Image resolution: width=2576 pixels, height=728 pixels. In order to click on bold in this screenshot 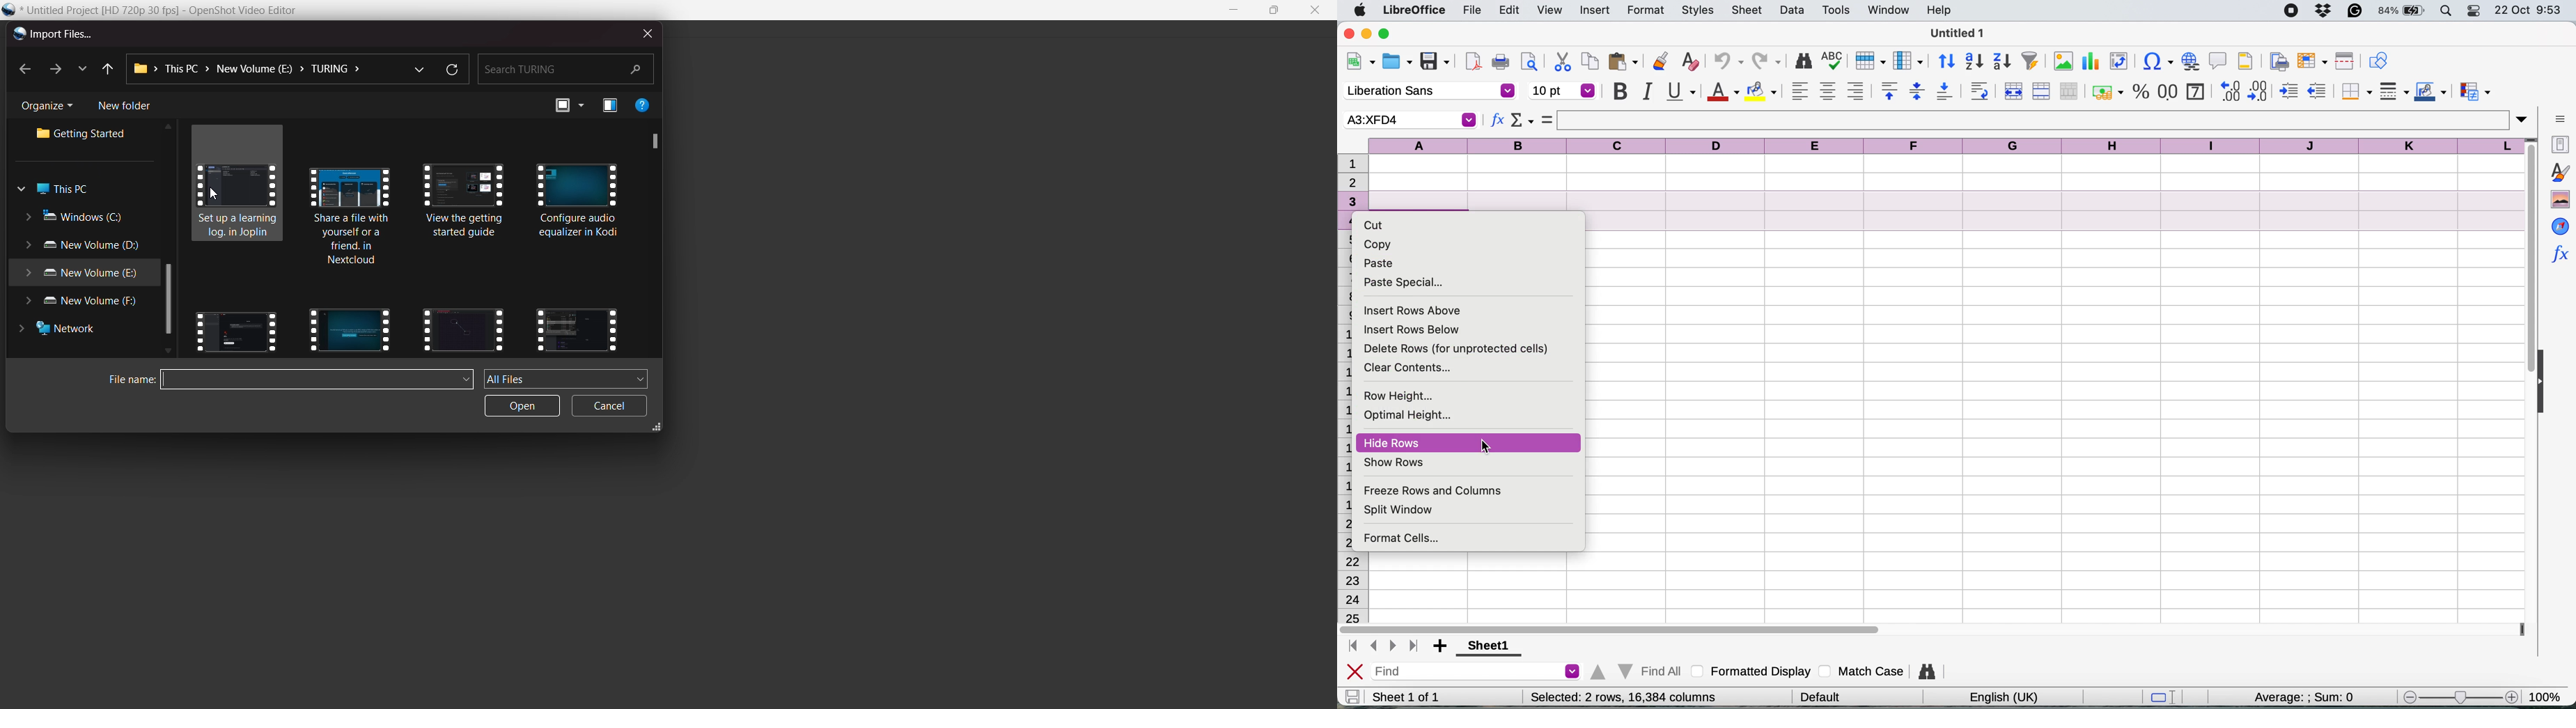, I will do `click(1620, 92)`.